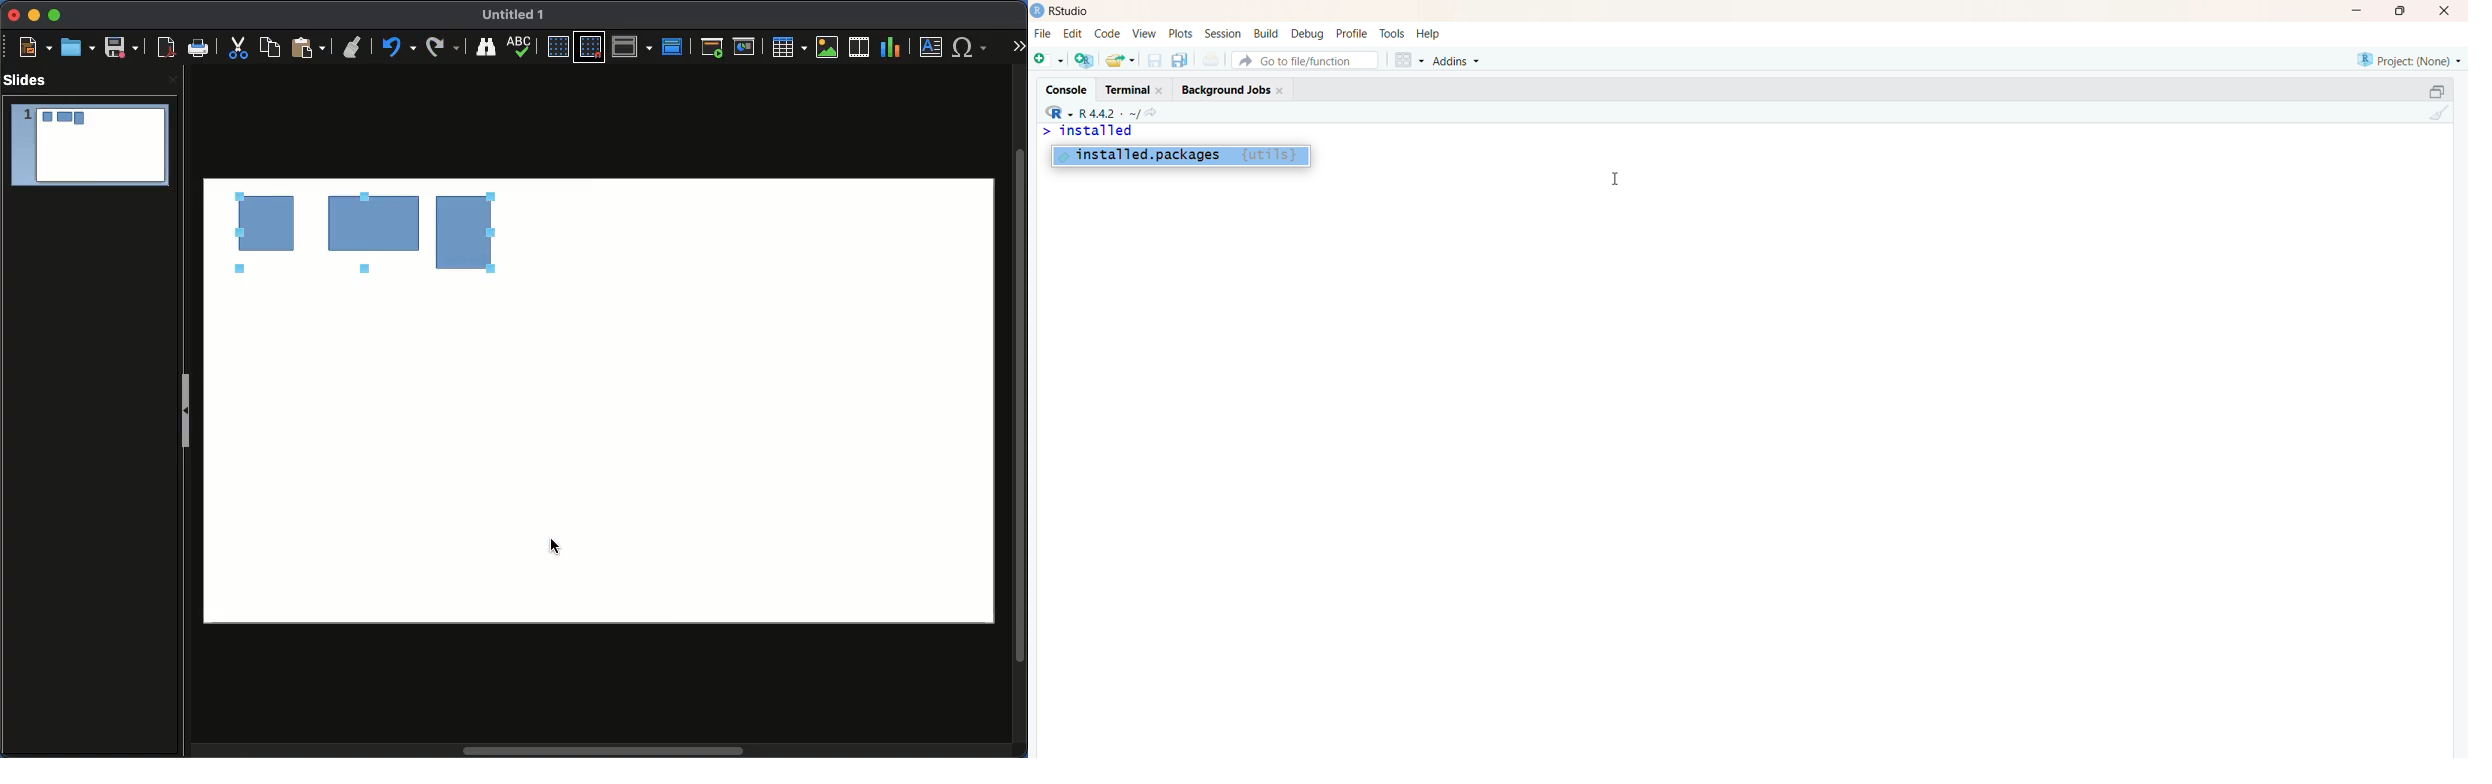  I want to click on Addins, so click(1460, 62).